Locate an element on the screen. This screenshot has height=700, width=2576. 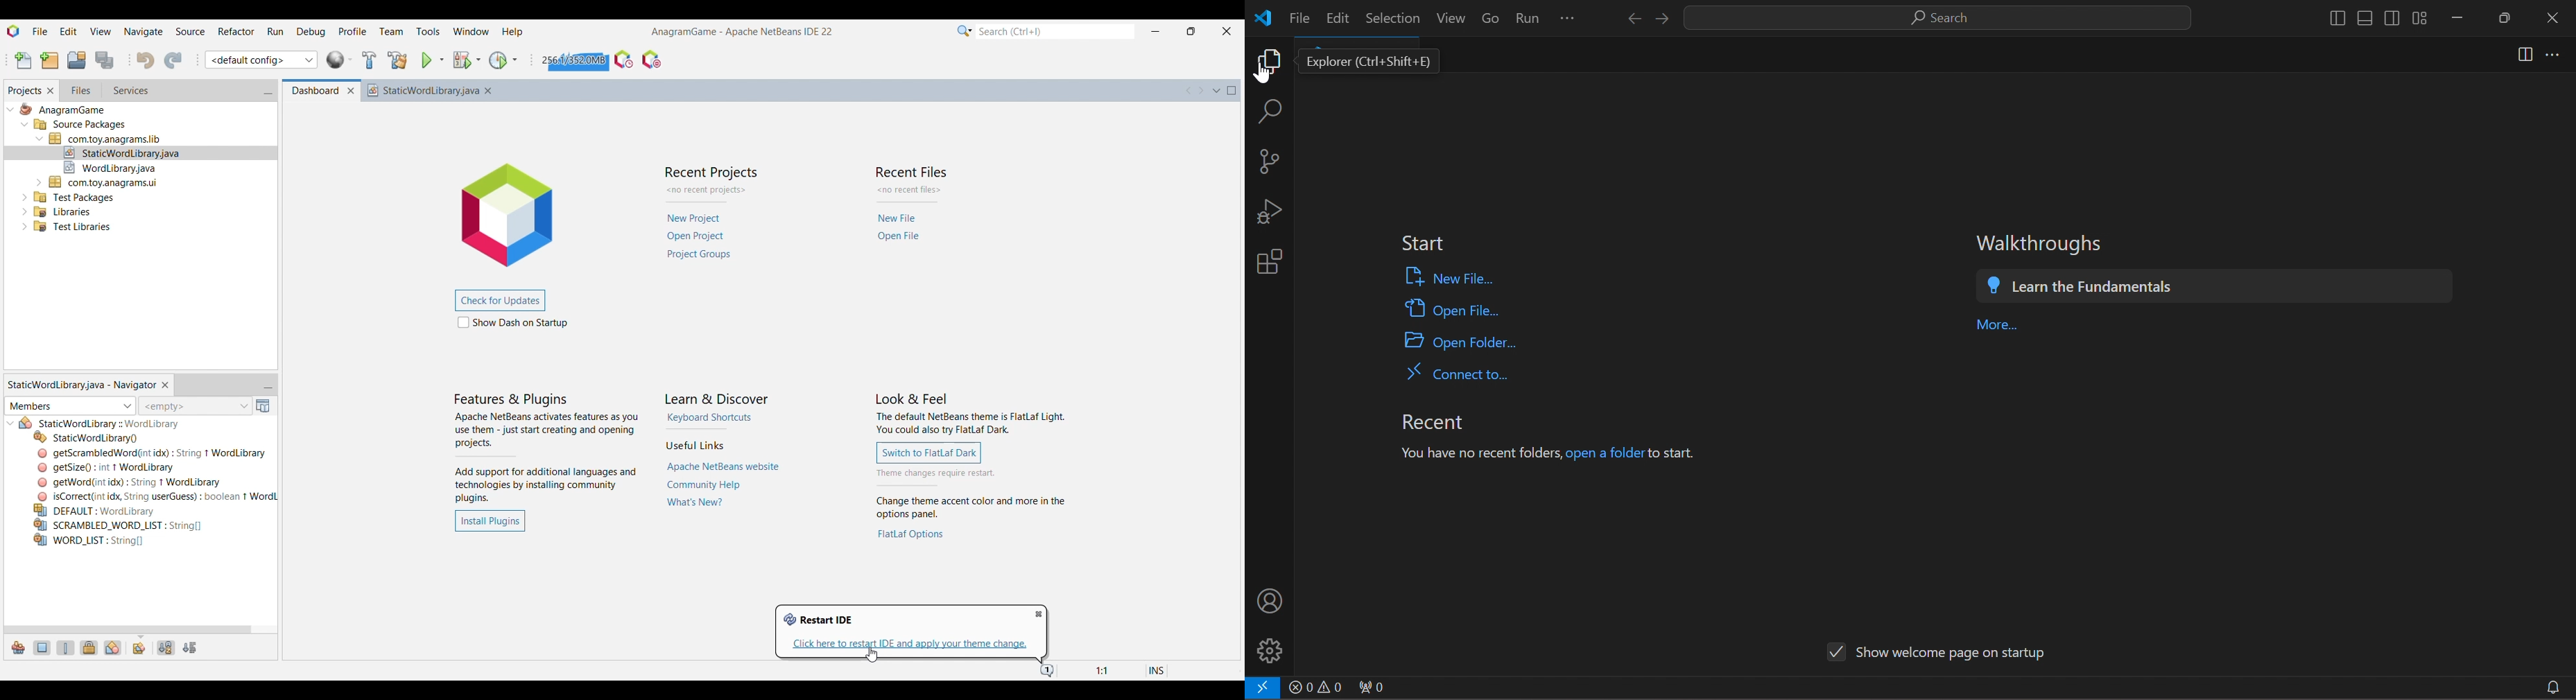
Sort by source is located at coordinates (190, 648).